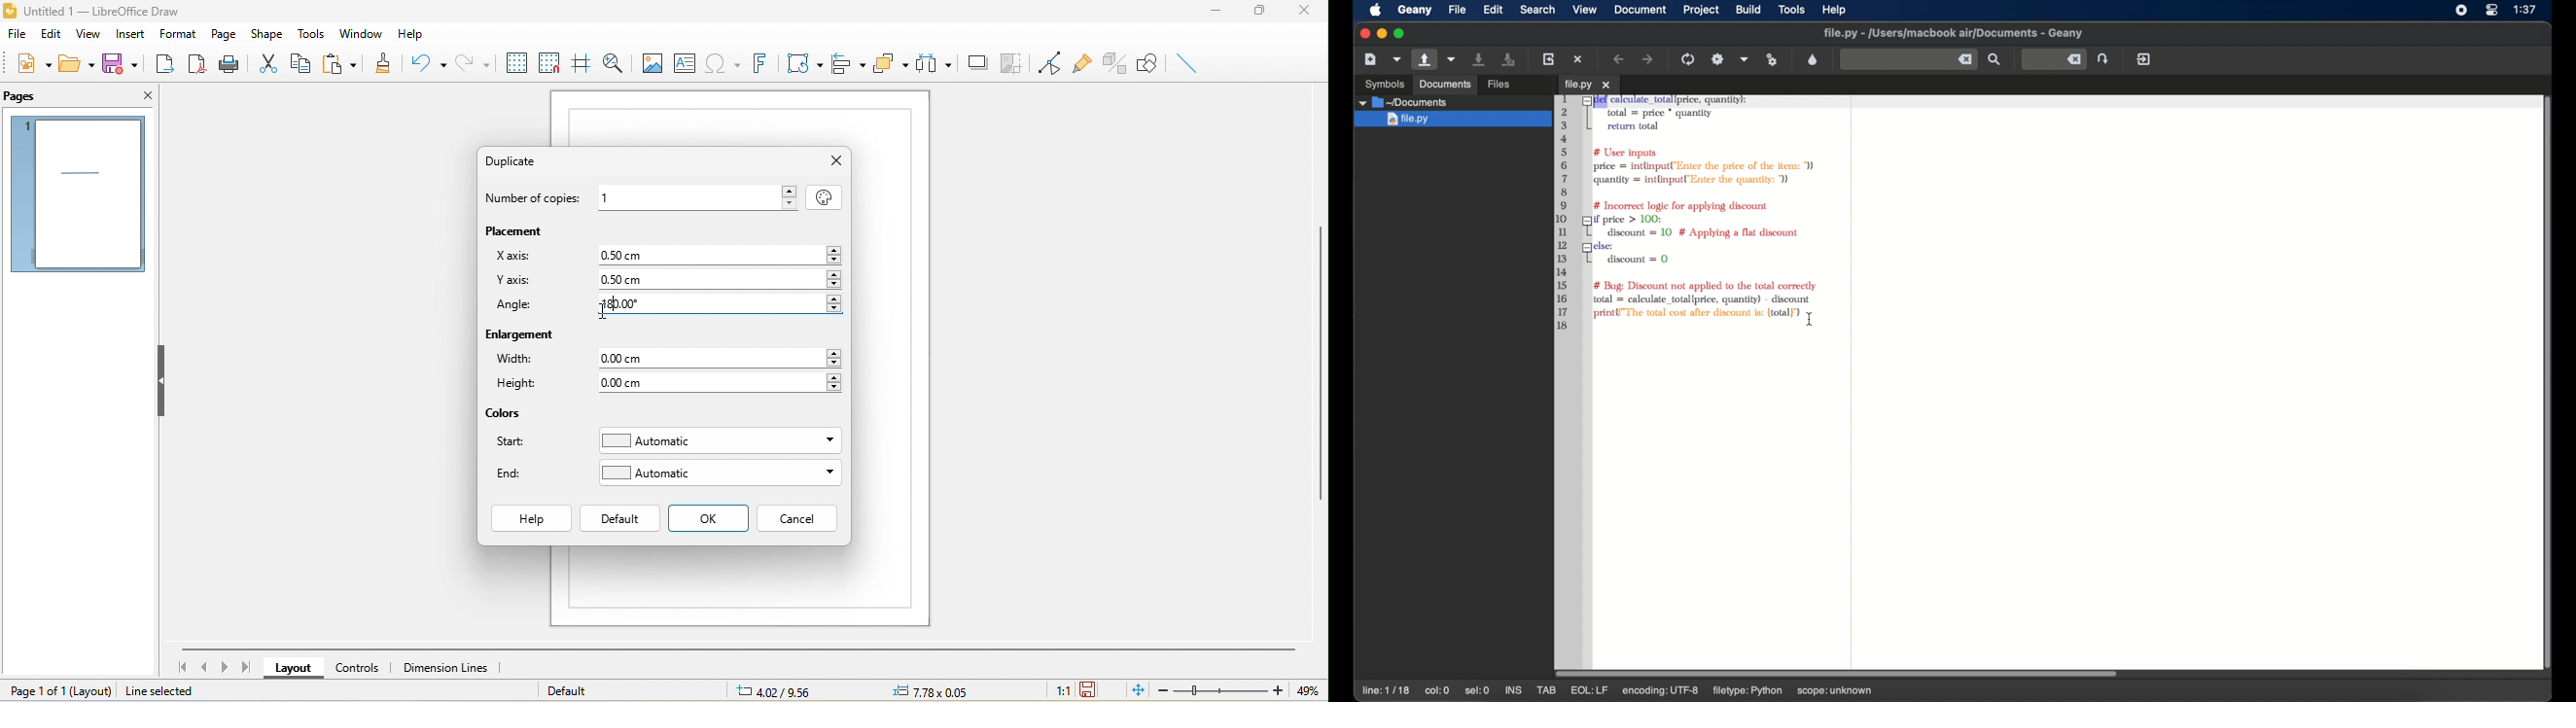 The height and width of the screenshot is (728, 2576). What do you see at coordinates (204, 668) in the screenshot?
I see `previous page` at bounding box center [204, 668].